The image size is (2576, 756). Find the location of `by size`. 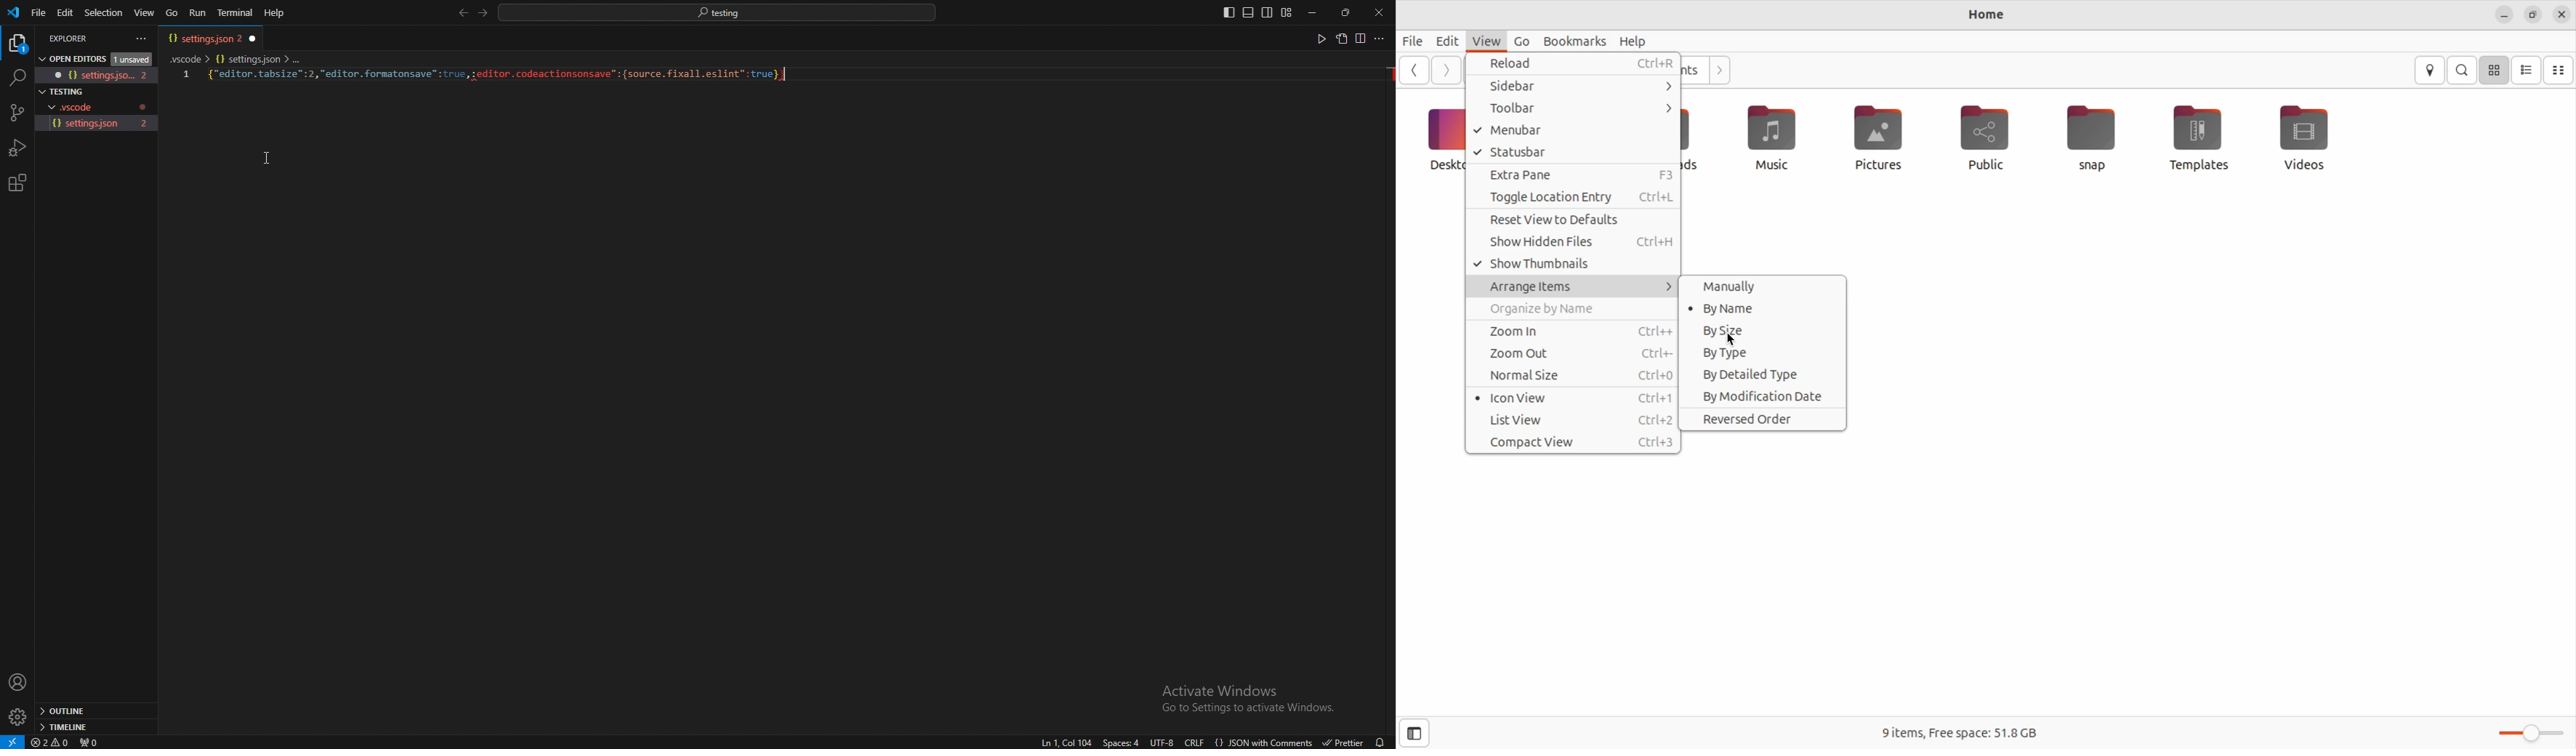

by size is located at coordinates (1769, 332).